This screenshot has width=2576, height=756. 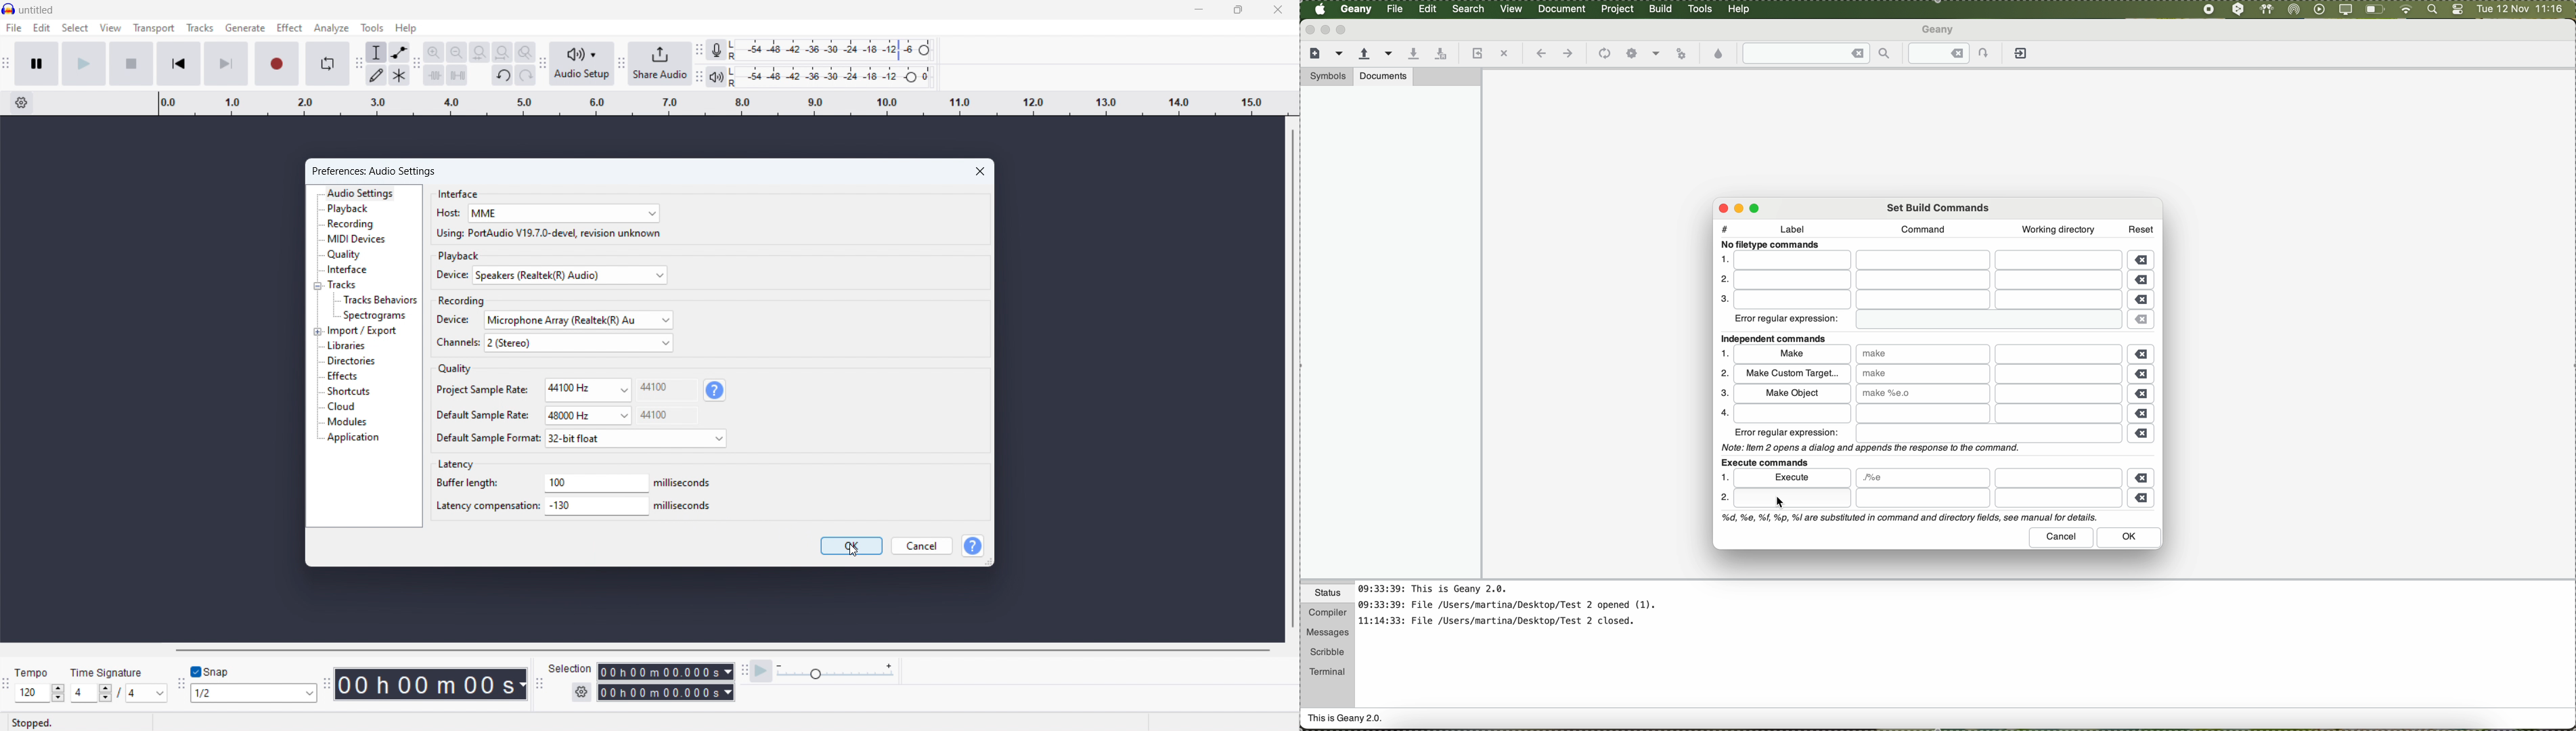 I want to click on help, so click(x=406, y=28).